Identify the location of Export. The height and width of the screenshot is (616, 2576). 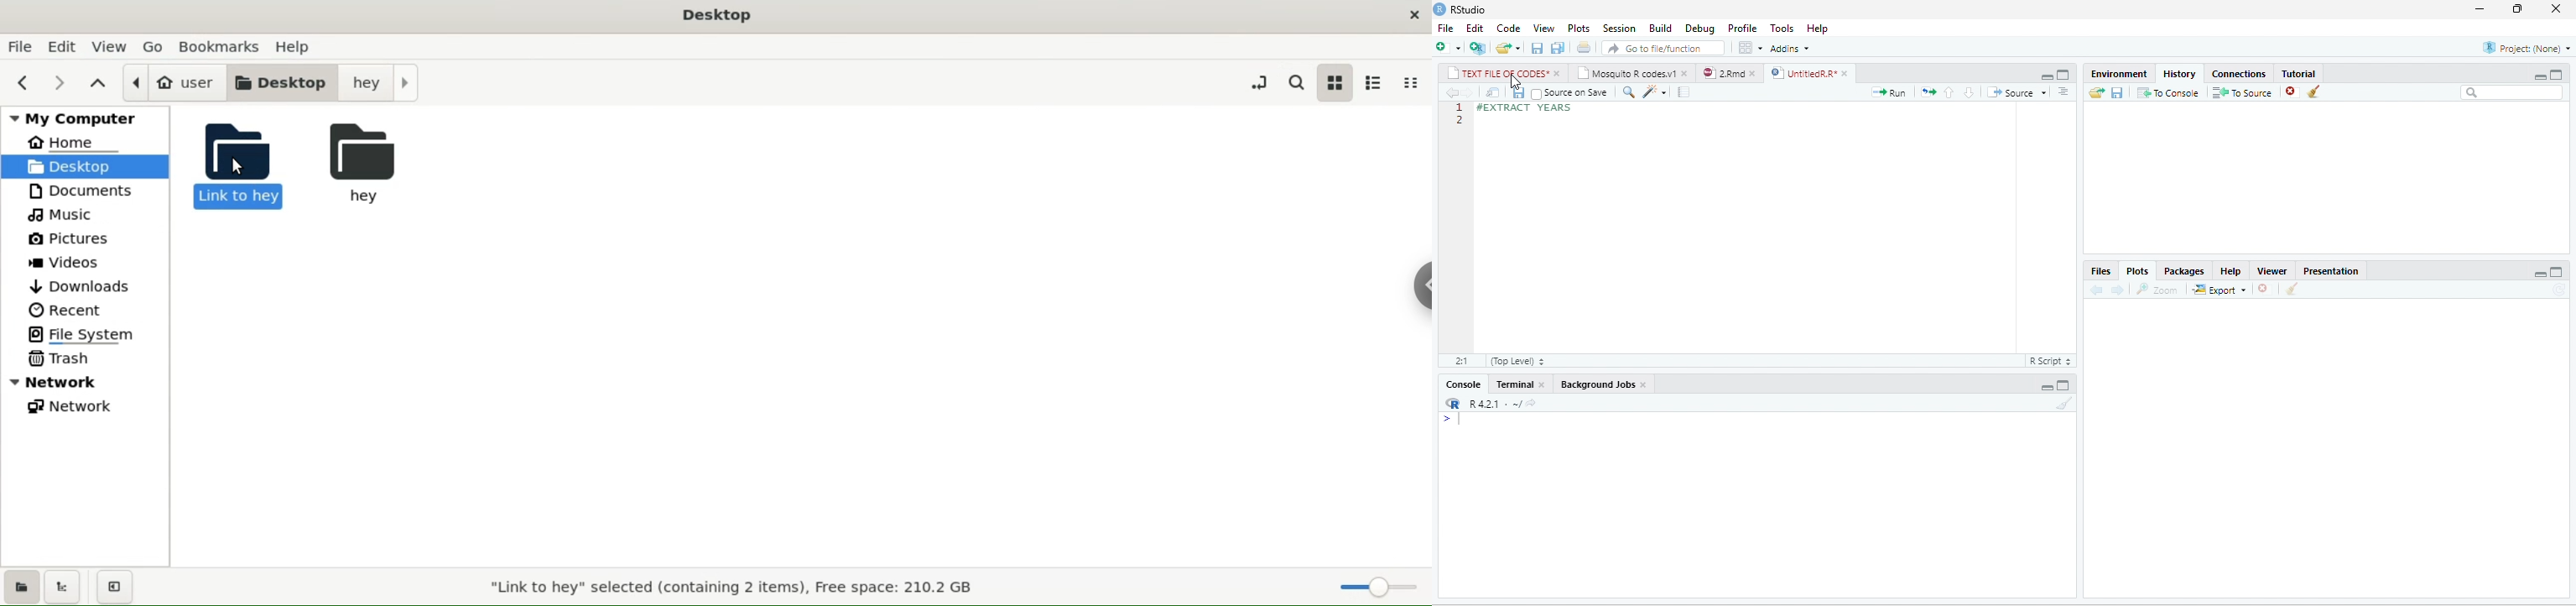
(2220, 289).